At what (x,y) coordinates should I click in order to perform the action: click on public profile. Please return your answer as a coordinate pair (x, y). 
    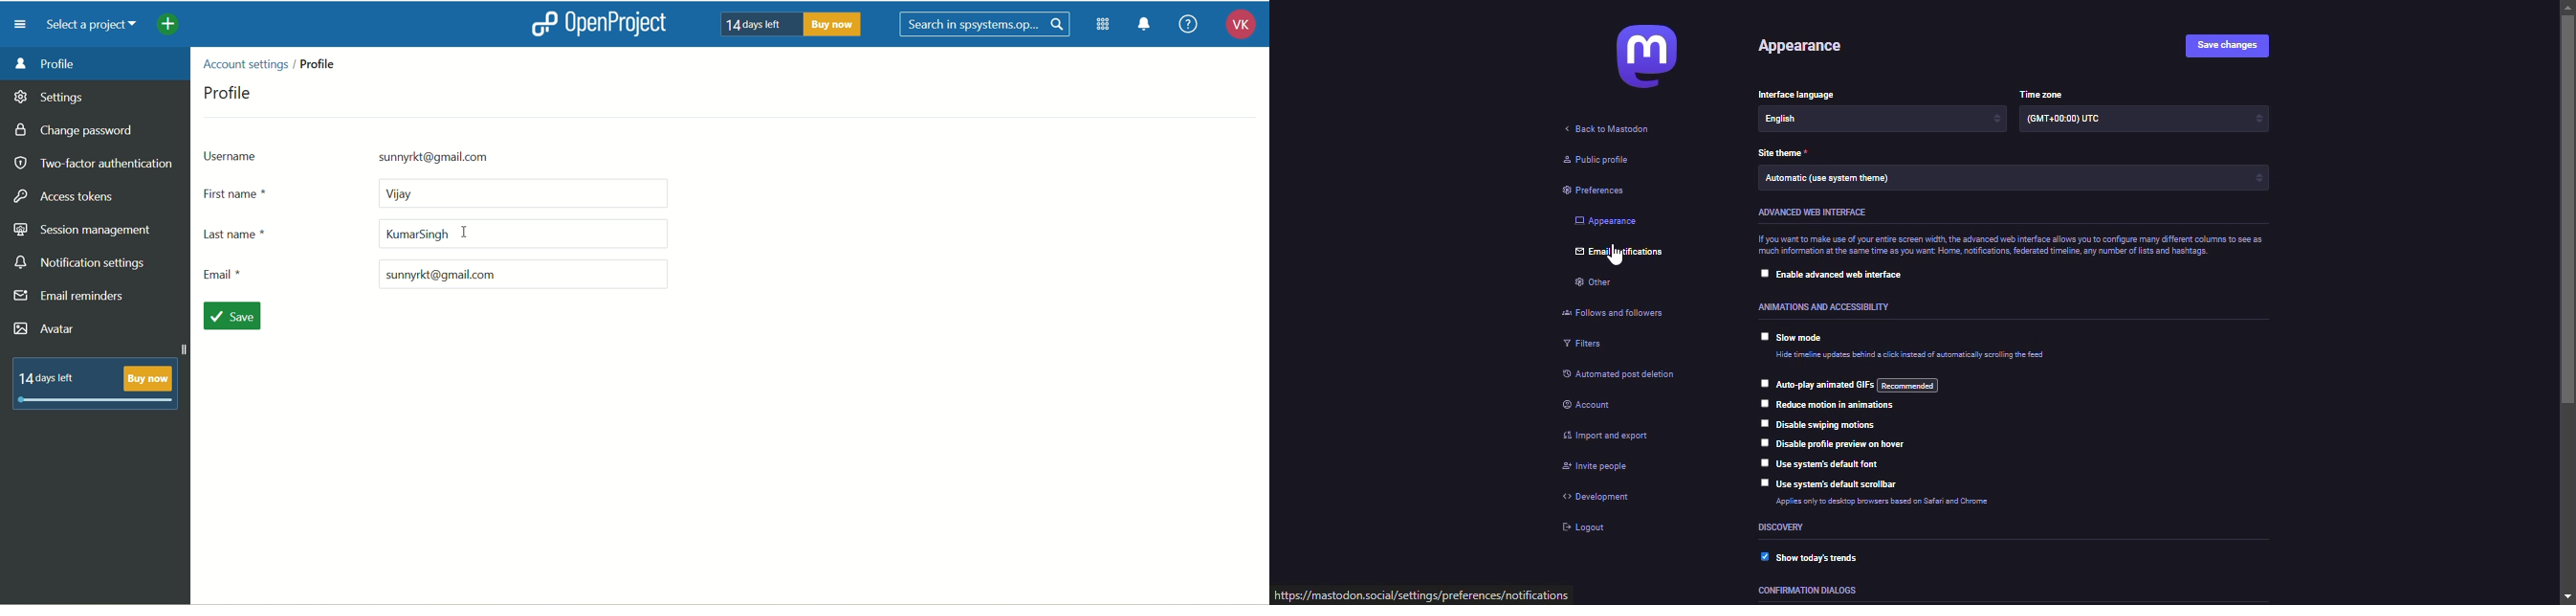
    Looking at the image, I should click on (1600, 161).